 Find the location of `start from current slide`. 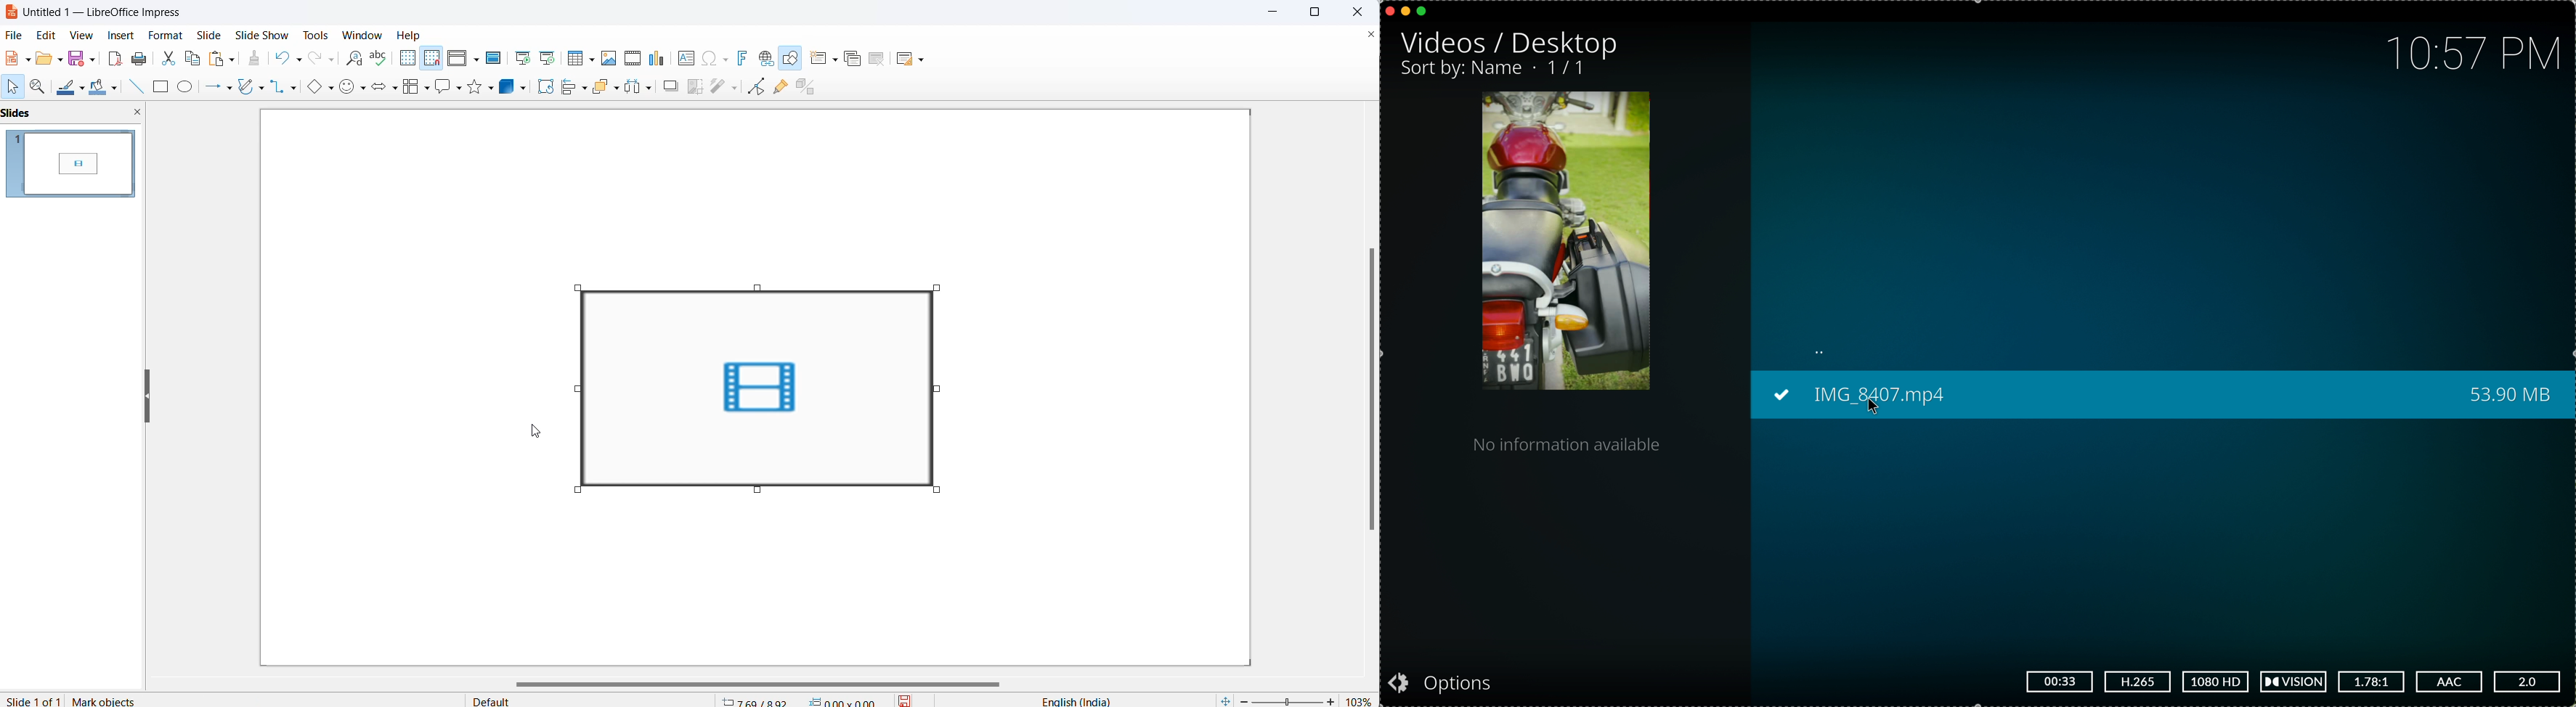

start from current slide is located at coordinates (549, 57).